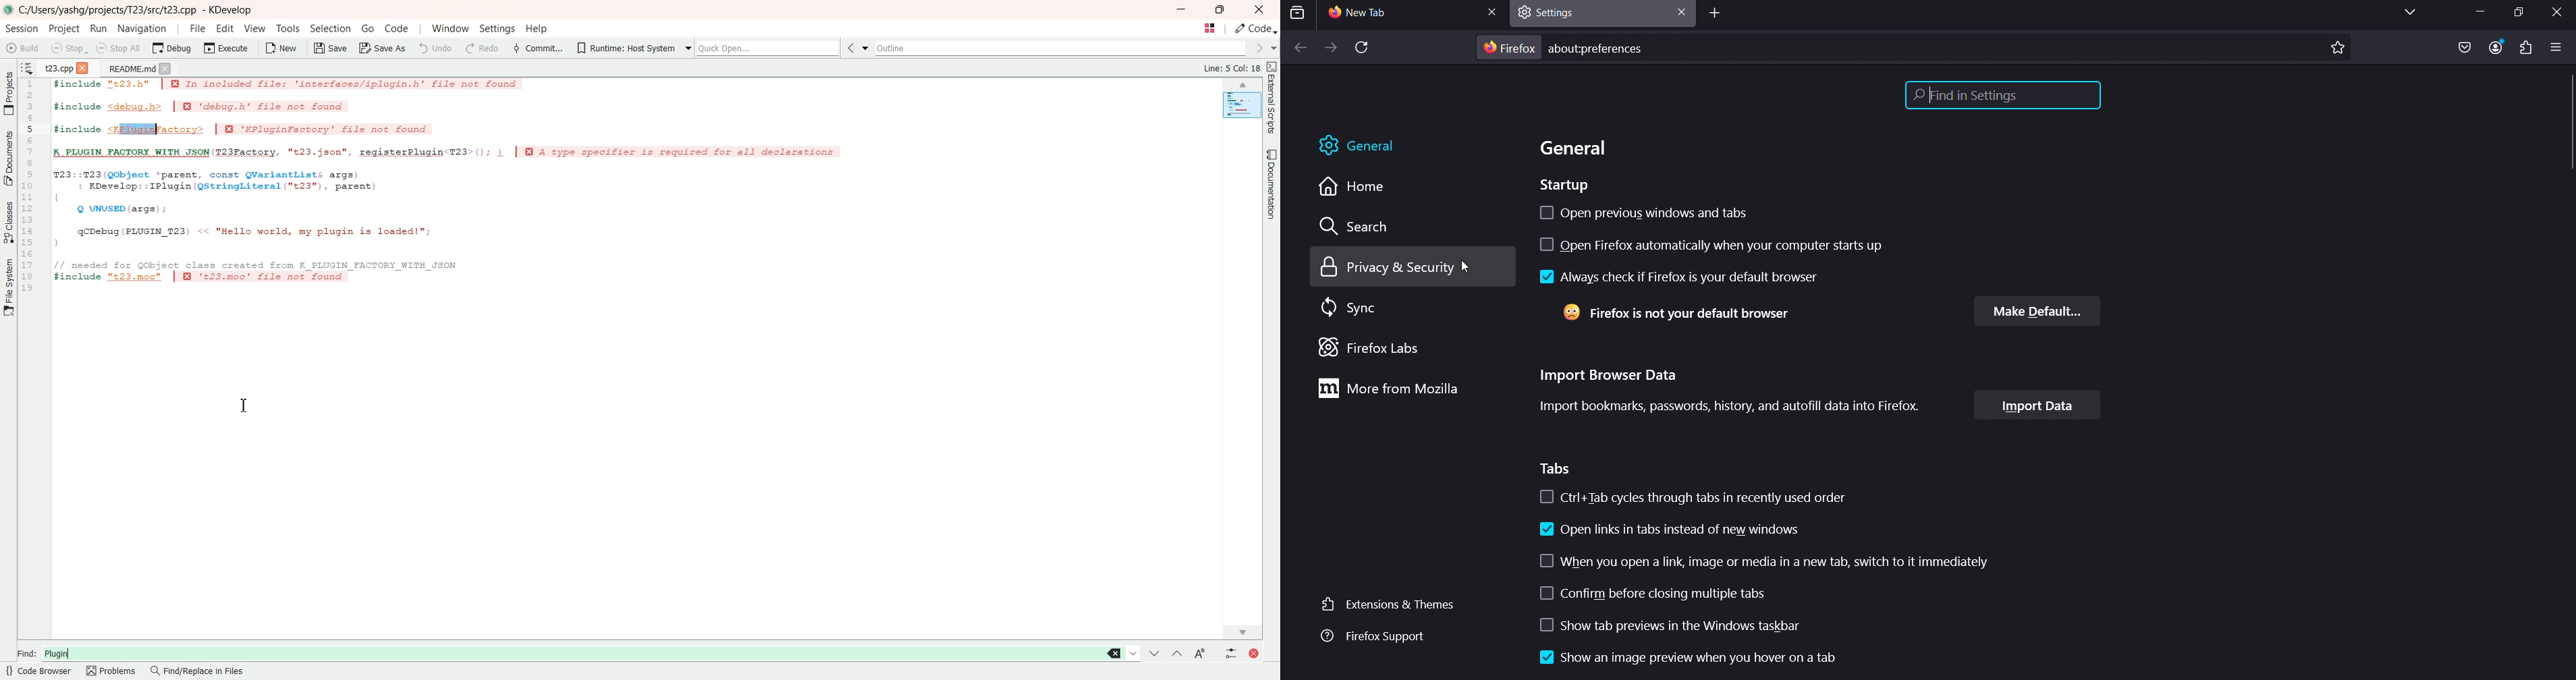  Describe the element at coordinates (1352, 308) in the screenshot. I see `sync` at that location.